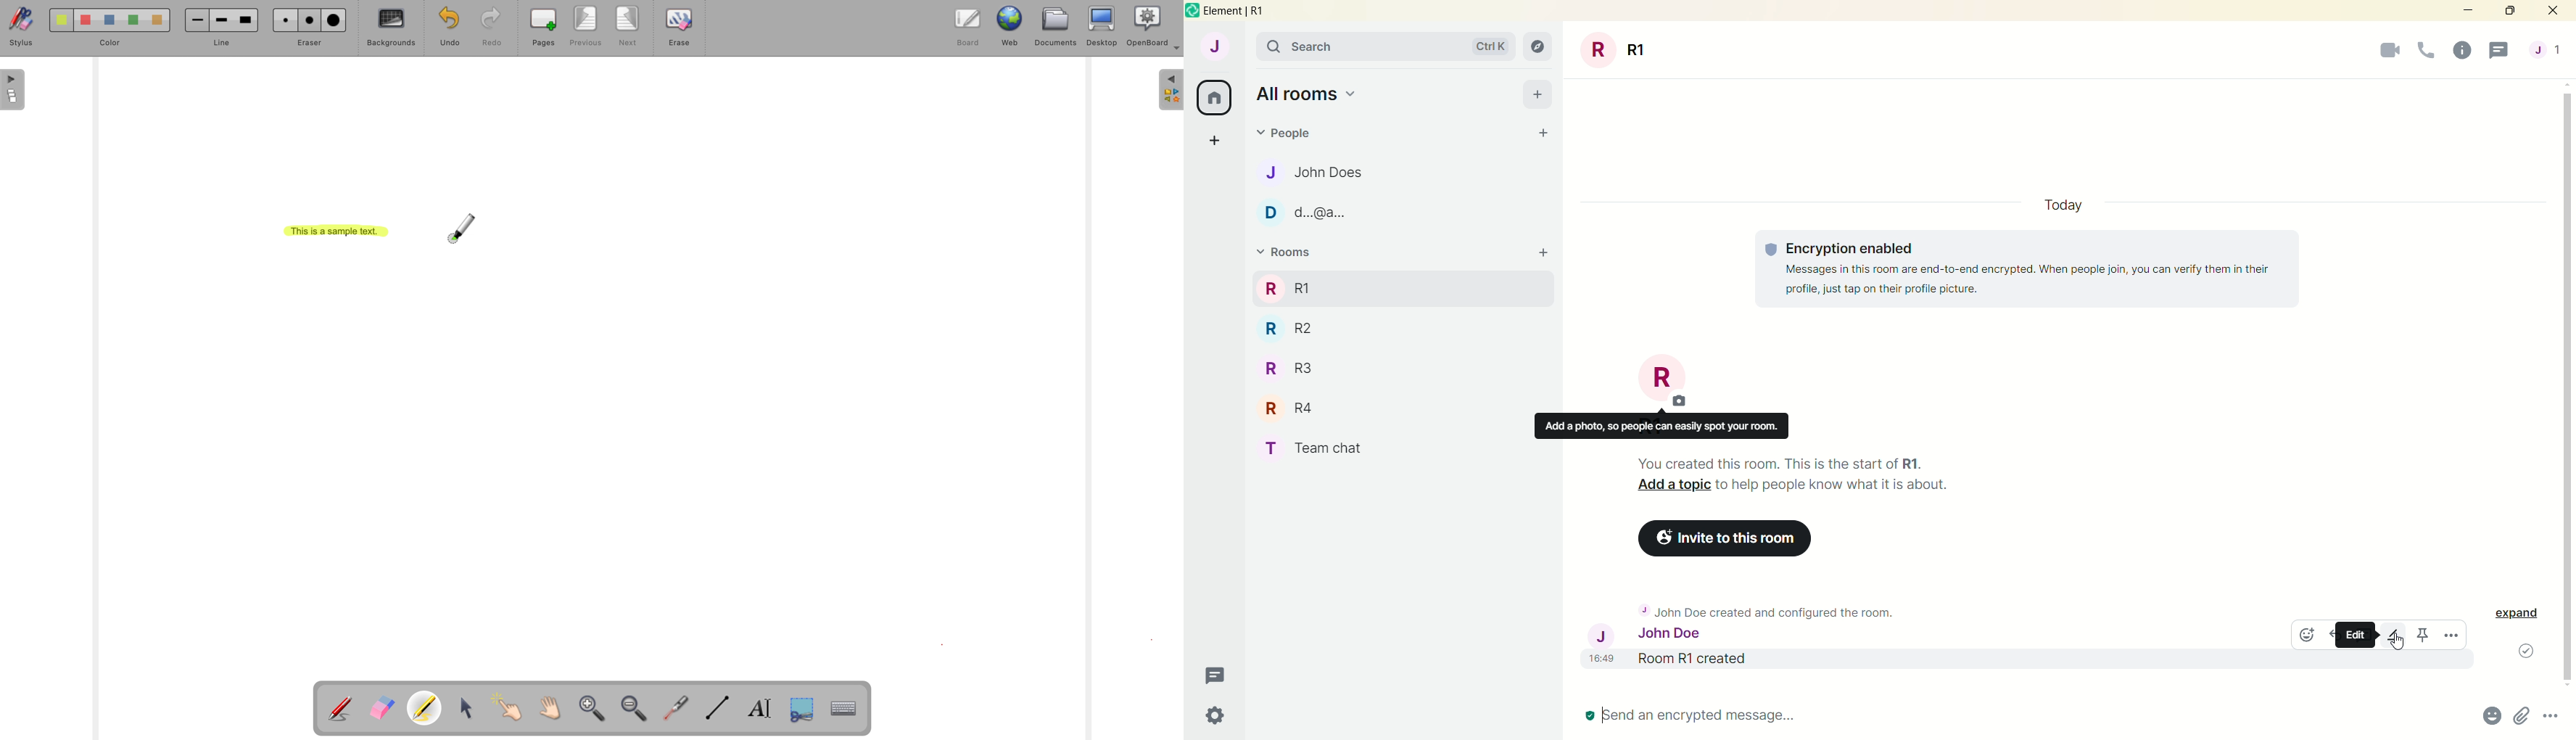 The image size is (2576, 756). Describe the element at coordinates (1776, 607) in the screenshot. I see `John Doe created and configured the room` at that location.